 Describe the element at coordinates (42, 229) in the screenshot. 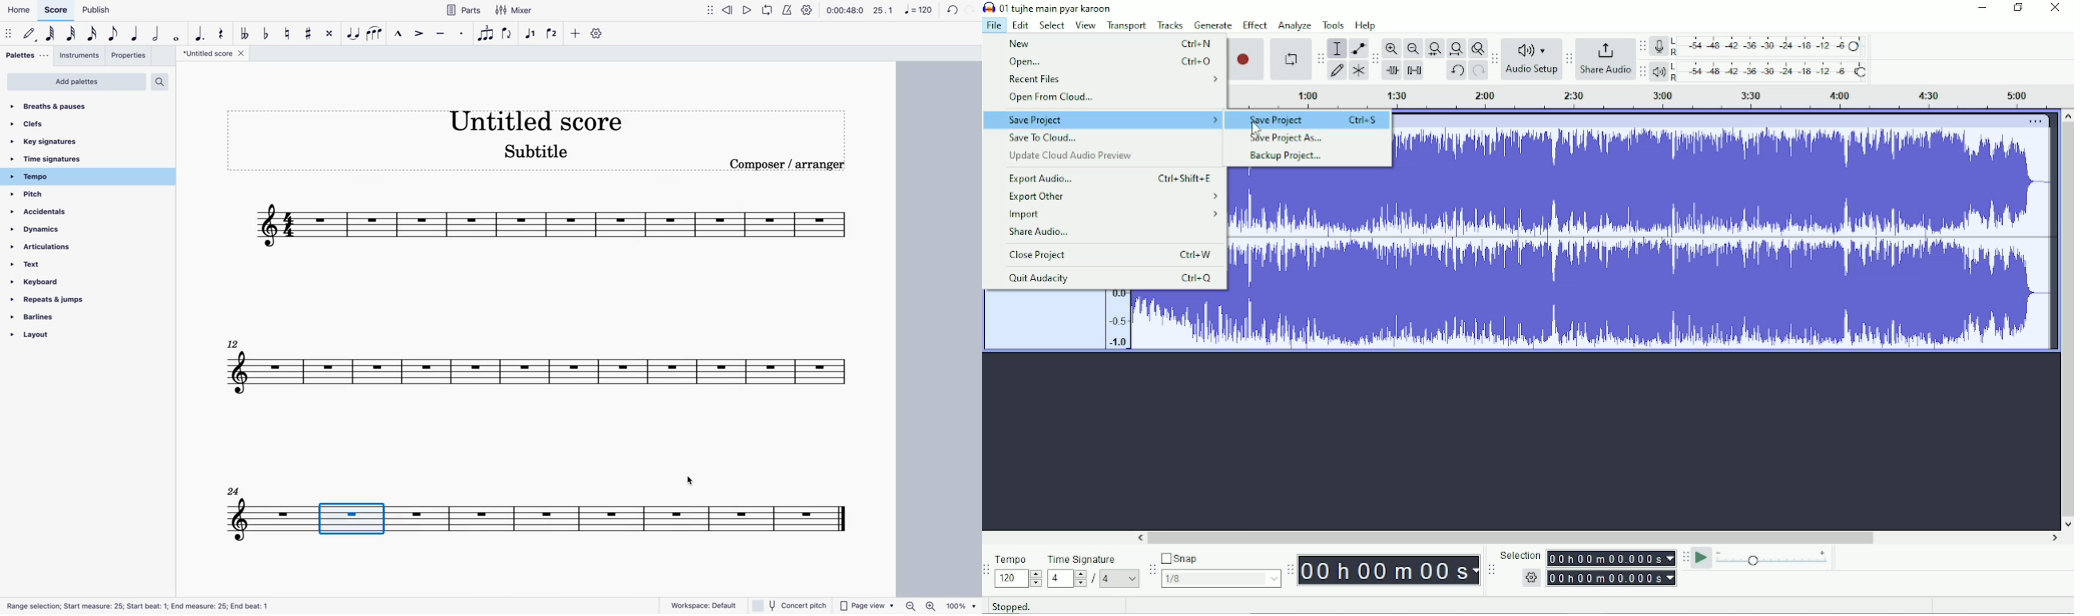

I see `dynamics` at that location.